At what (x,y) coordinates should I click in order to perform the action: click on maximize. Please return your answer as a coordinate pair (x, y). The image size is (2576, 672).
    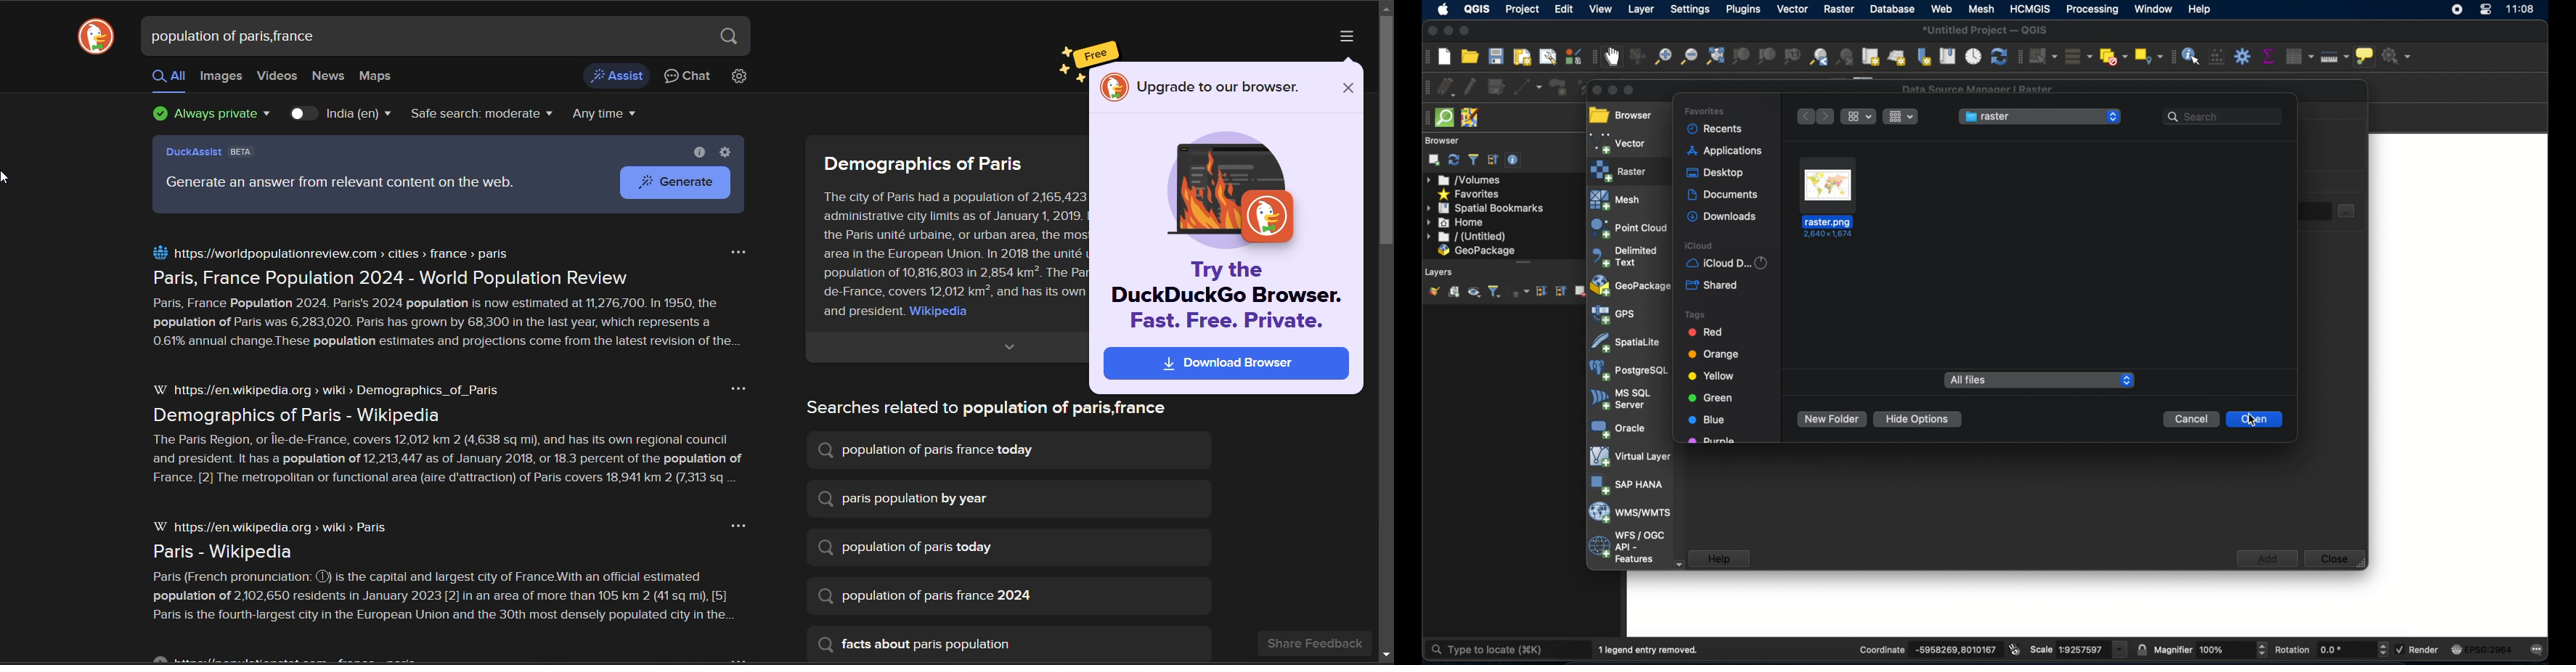
    Looking at the image, I should click on (1465, 31).